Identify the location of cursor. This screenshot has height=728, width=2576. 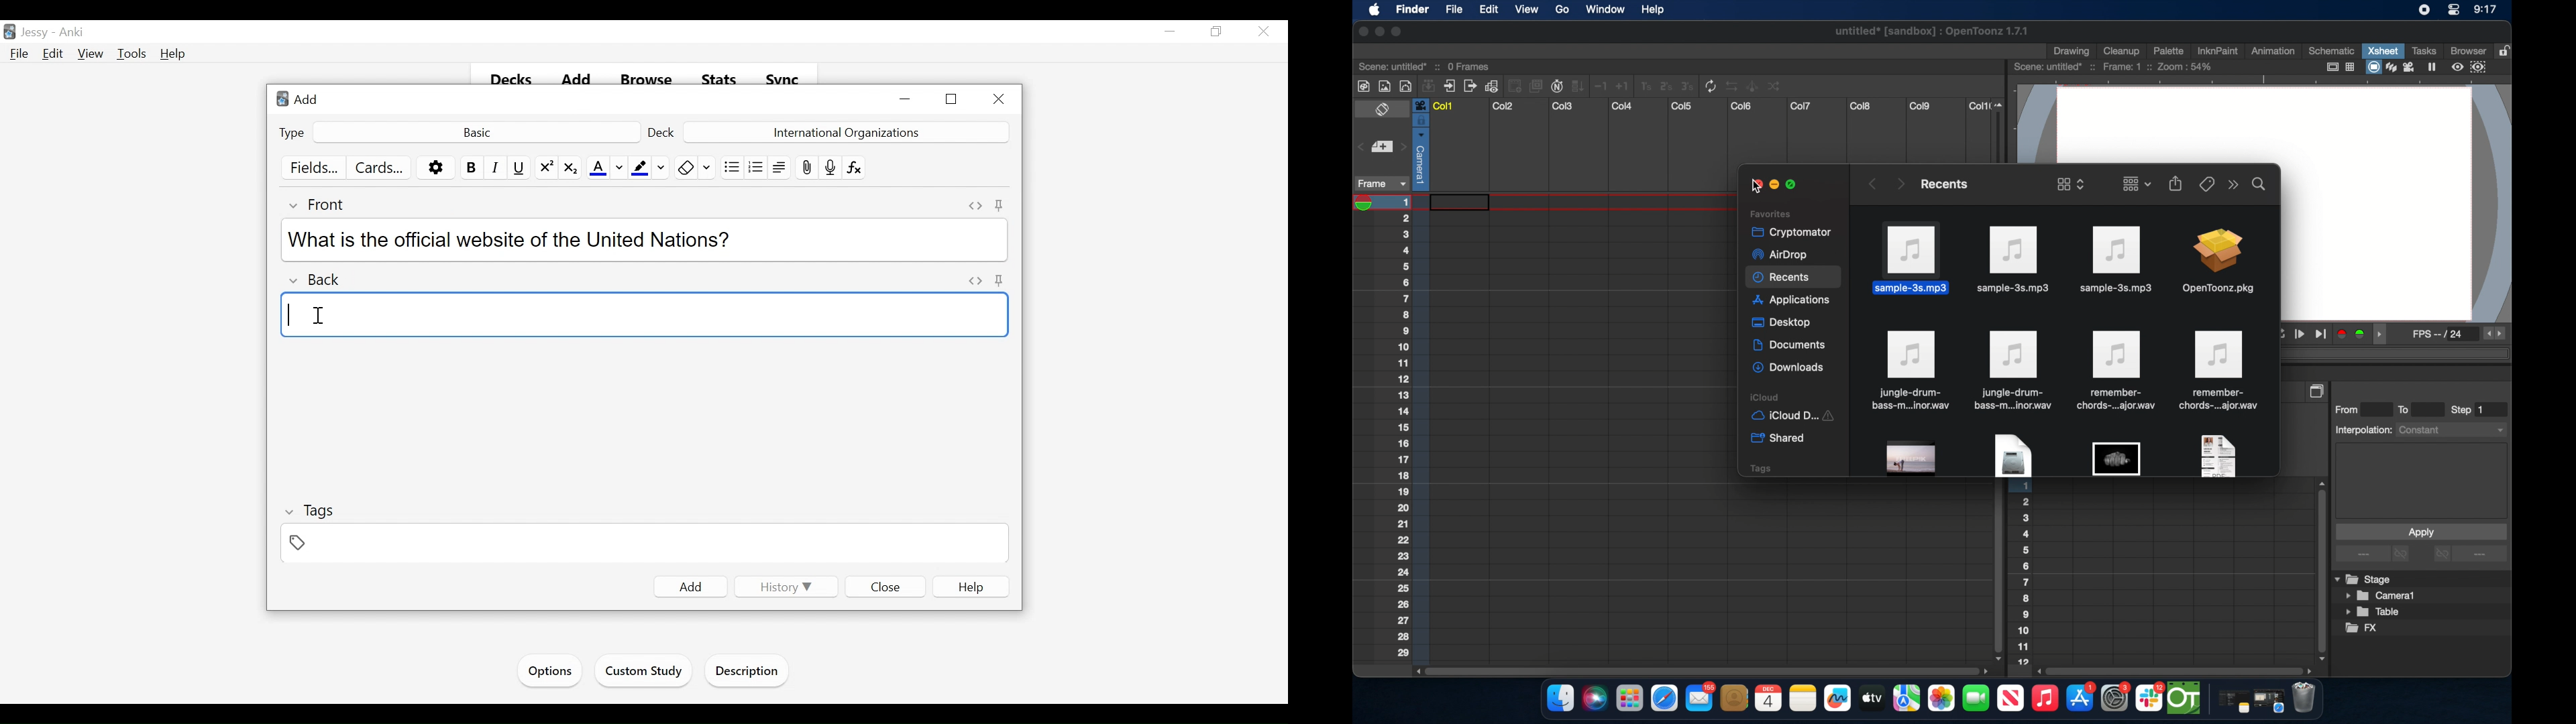
(1752, 188).